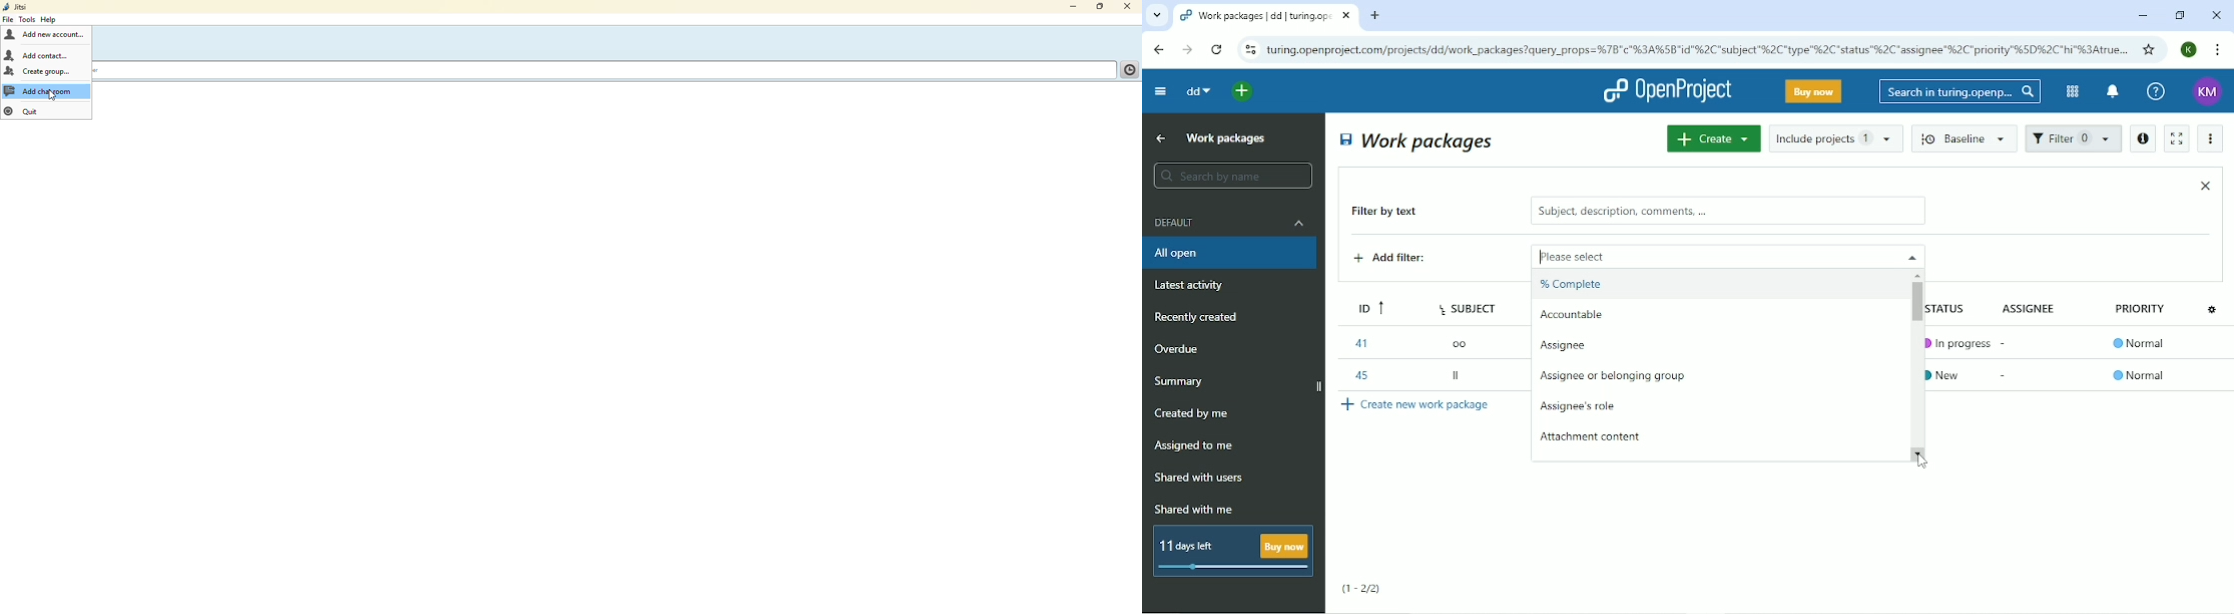  Describe the element at coordinates (1713, 138) in the screenshot. I see `Create` at that location.